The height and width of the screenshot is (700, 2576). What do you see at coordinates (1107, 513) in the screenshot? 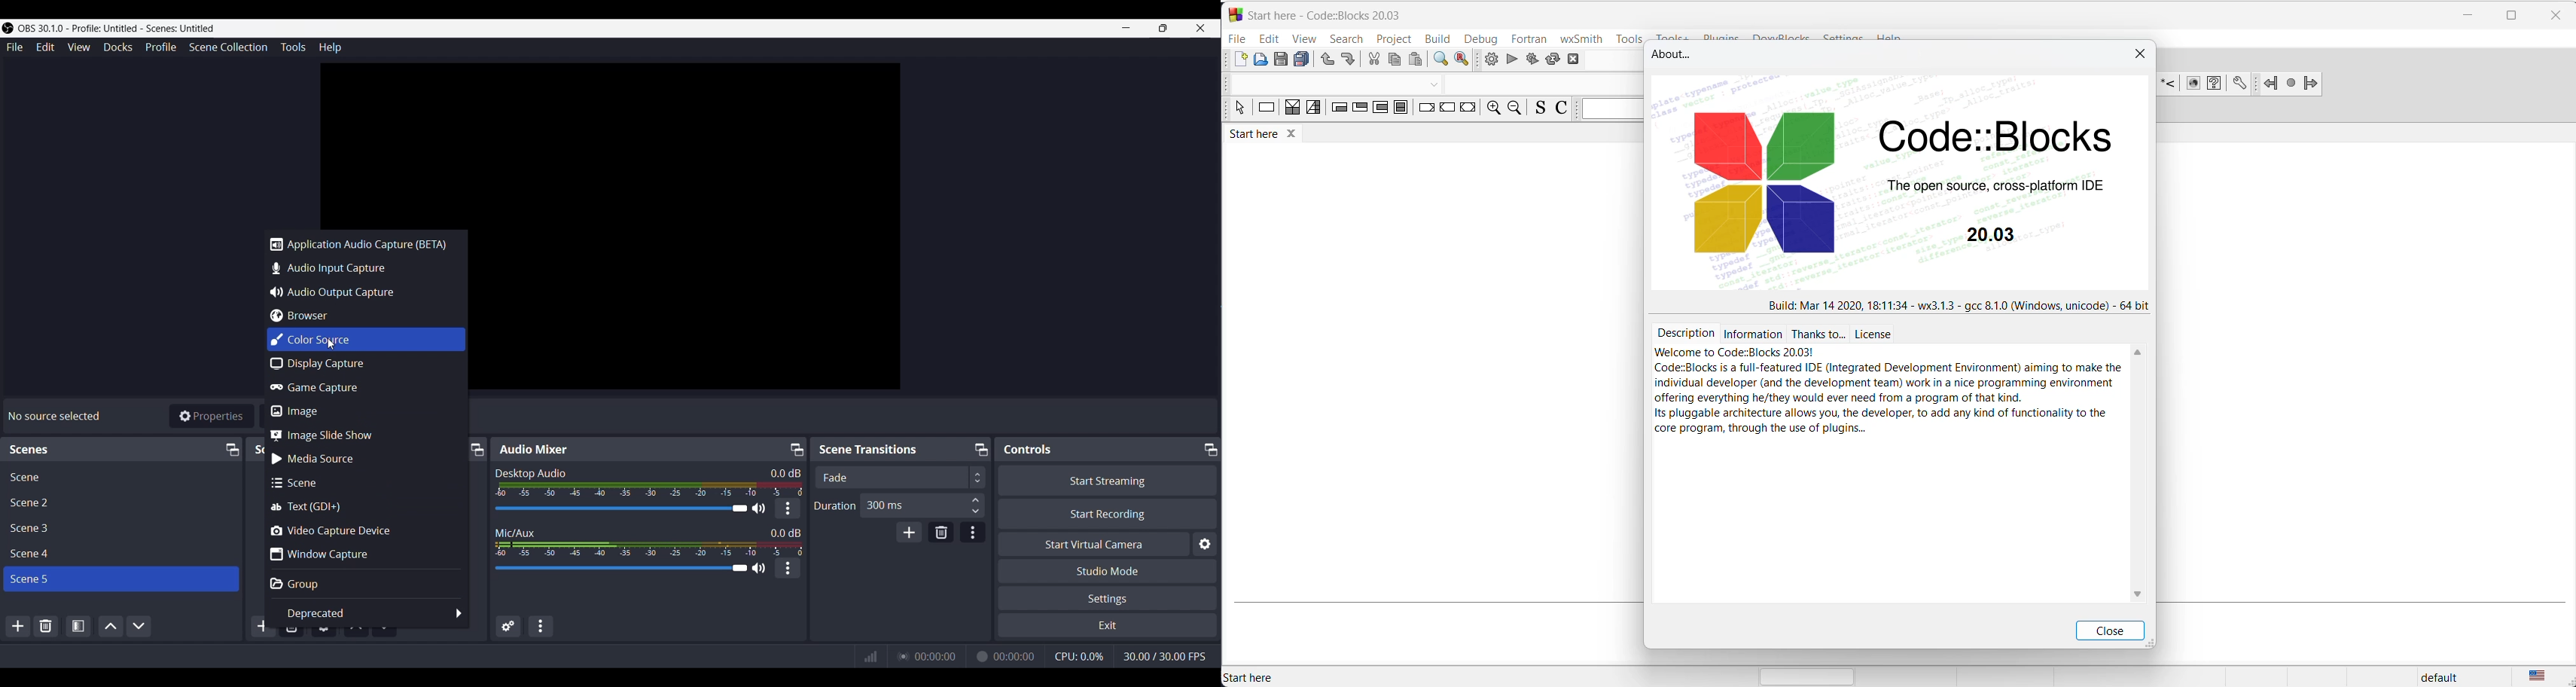
I see `Start Recording` at bounding box center [1107, 513].